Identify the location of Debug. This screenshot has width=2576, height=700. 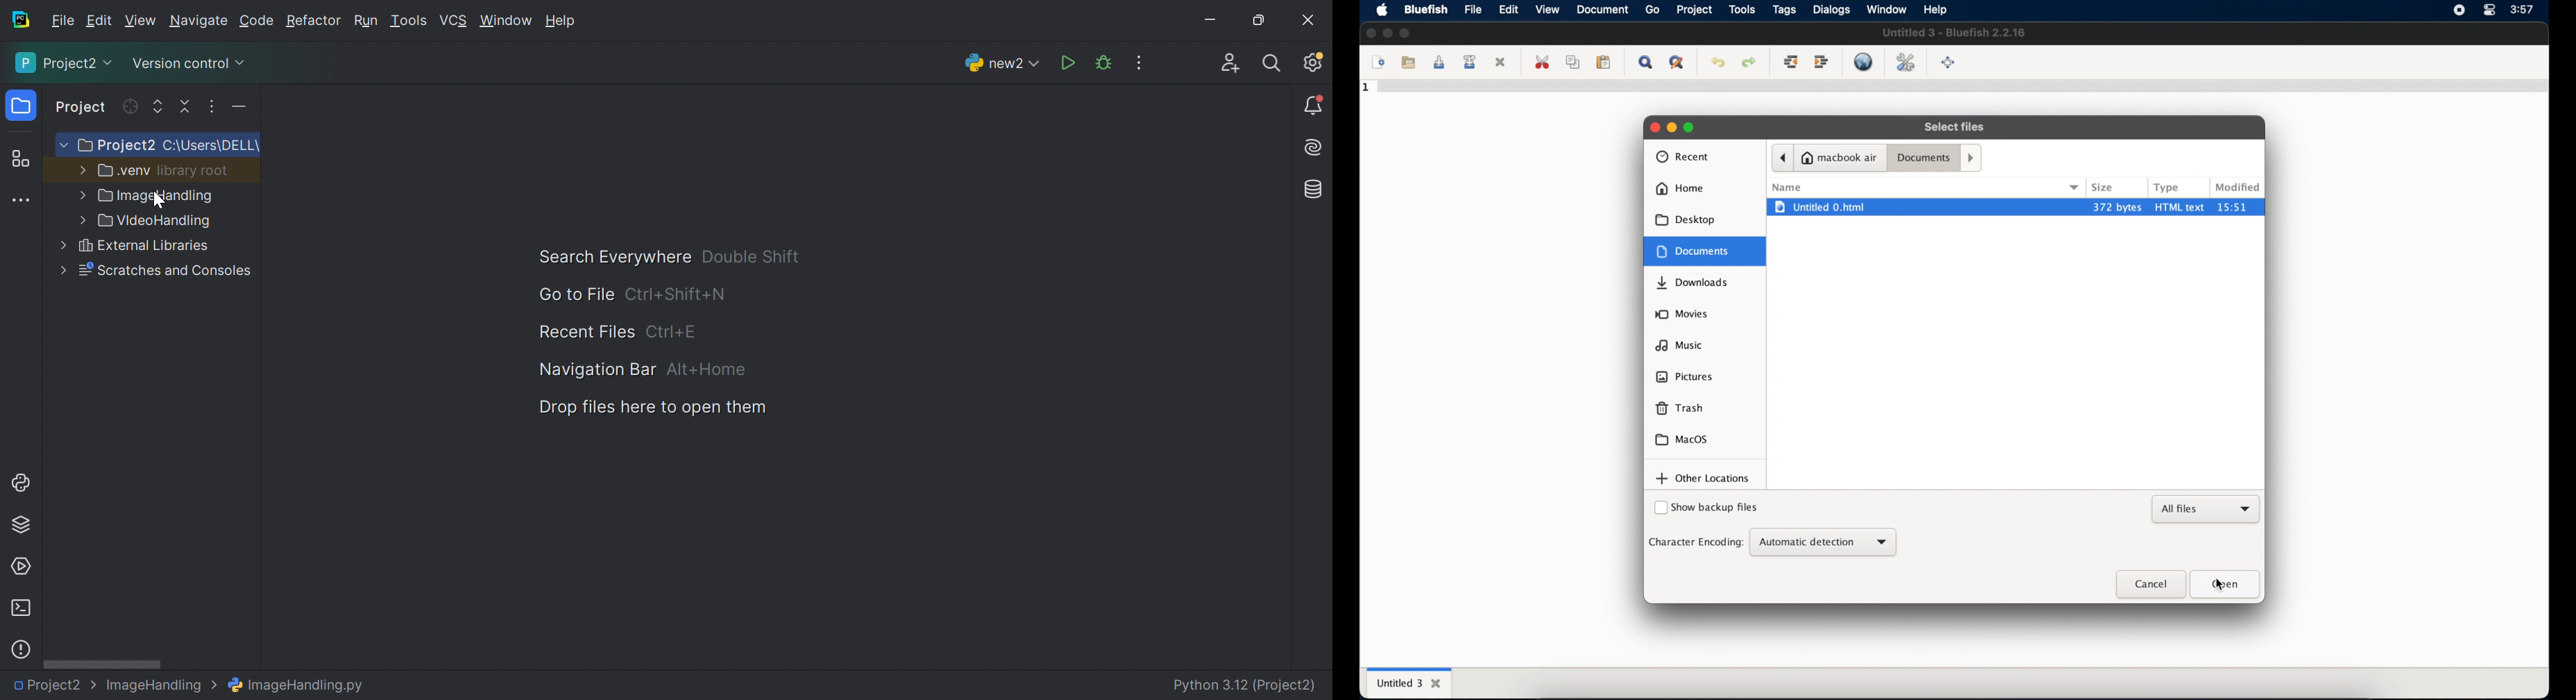
(1103, 63).